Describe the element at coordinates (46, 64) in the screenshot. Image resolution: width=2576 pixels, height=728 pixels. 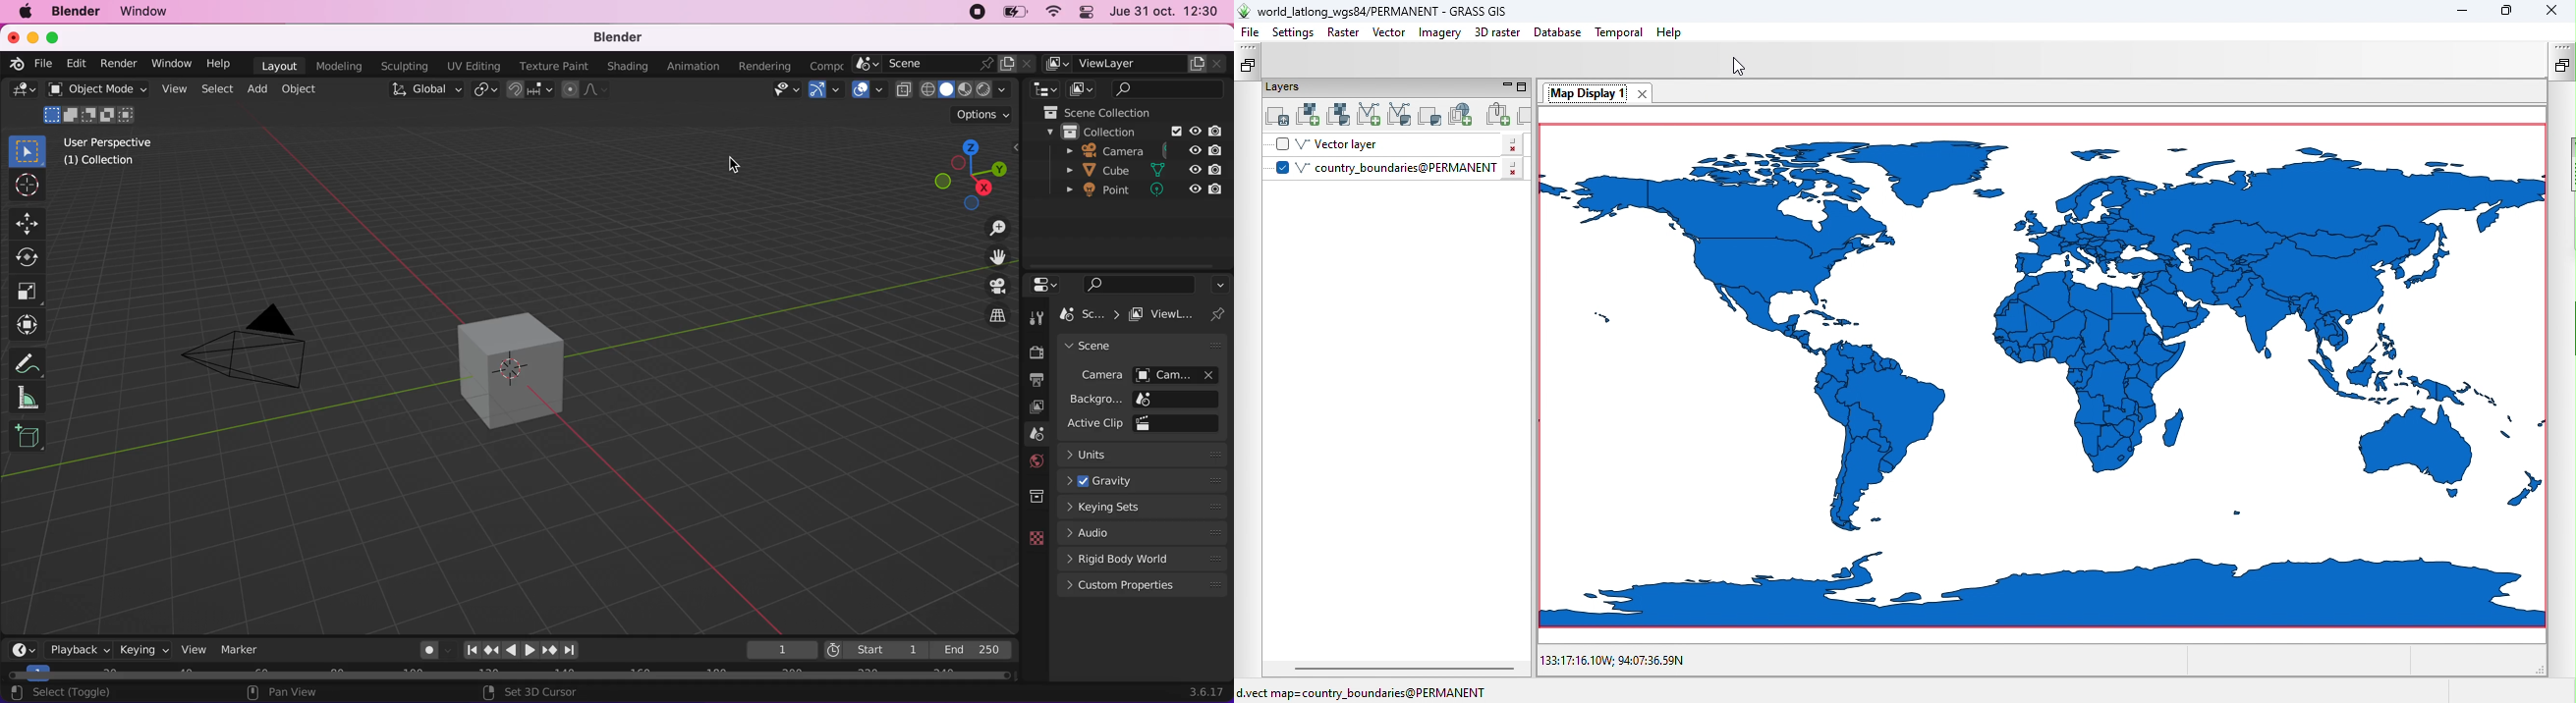
I see `file` at that location.